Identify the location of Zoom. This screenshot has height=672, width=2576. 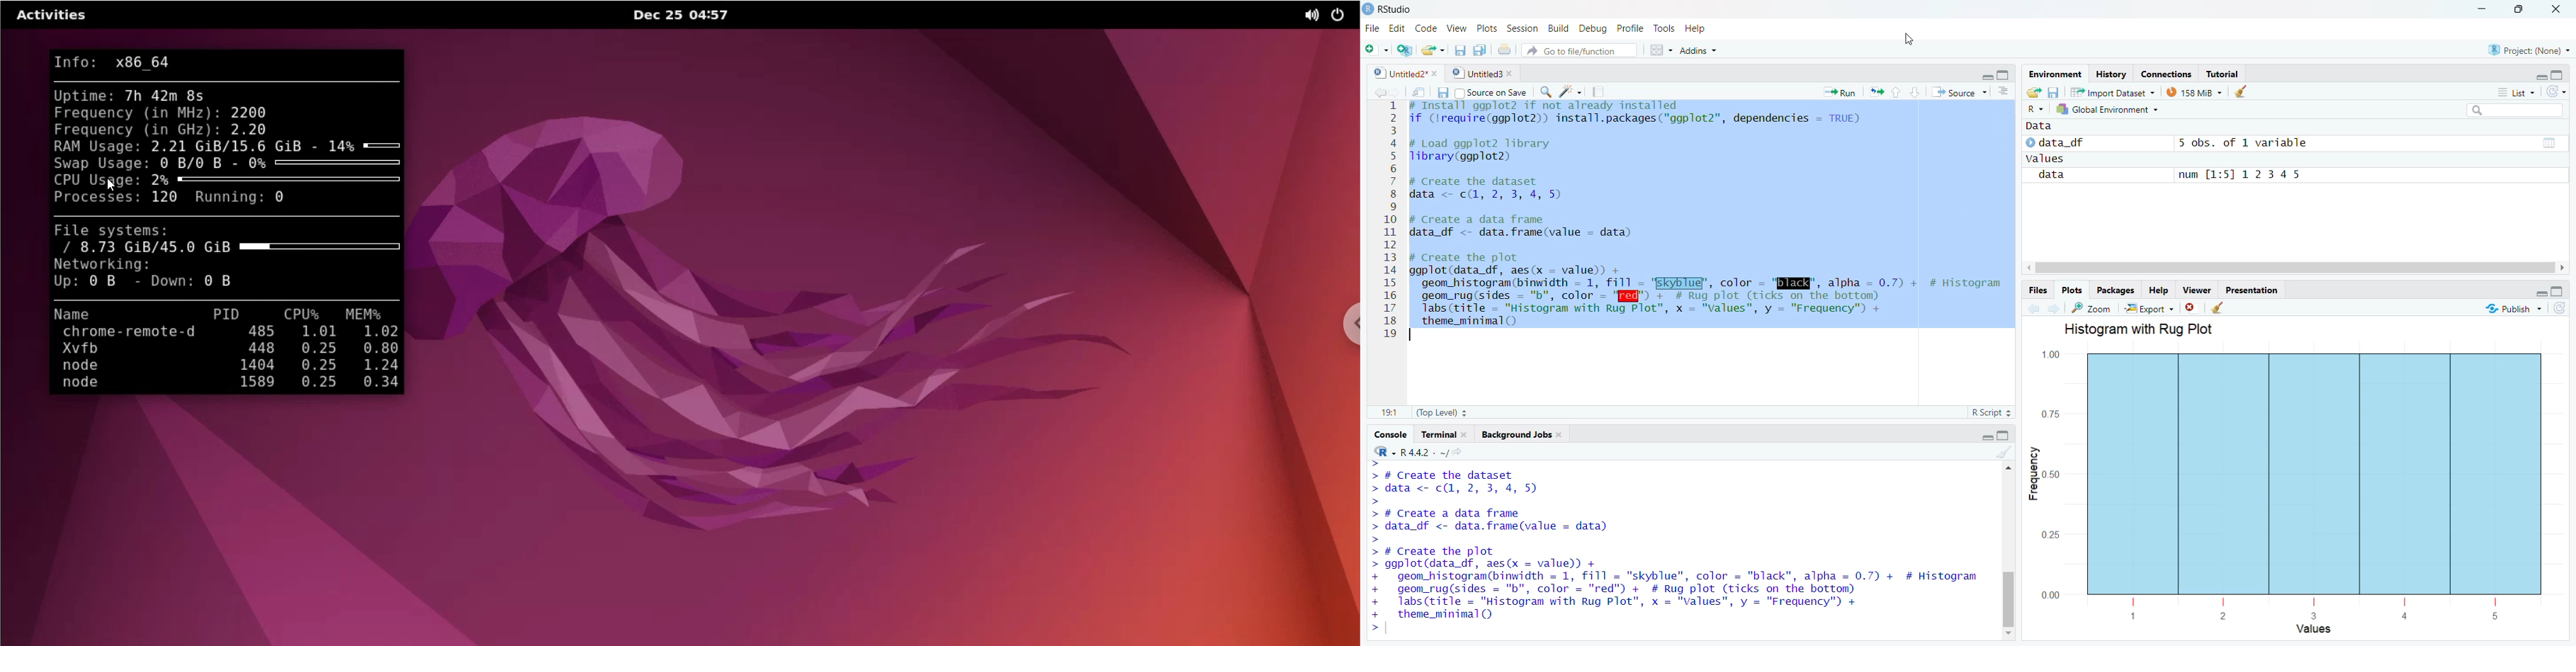
(2096, 308).